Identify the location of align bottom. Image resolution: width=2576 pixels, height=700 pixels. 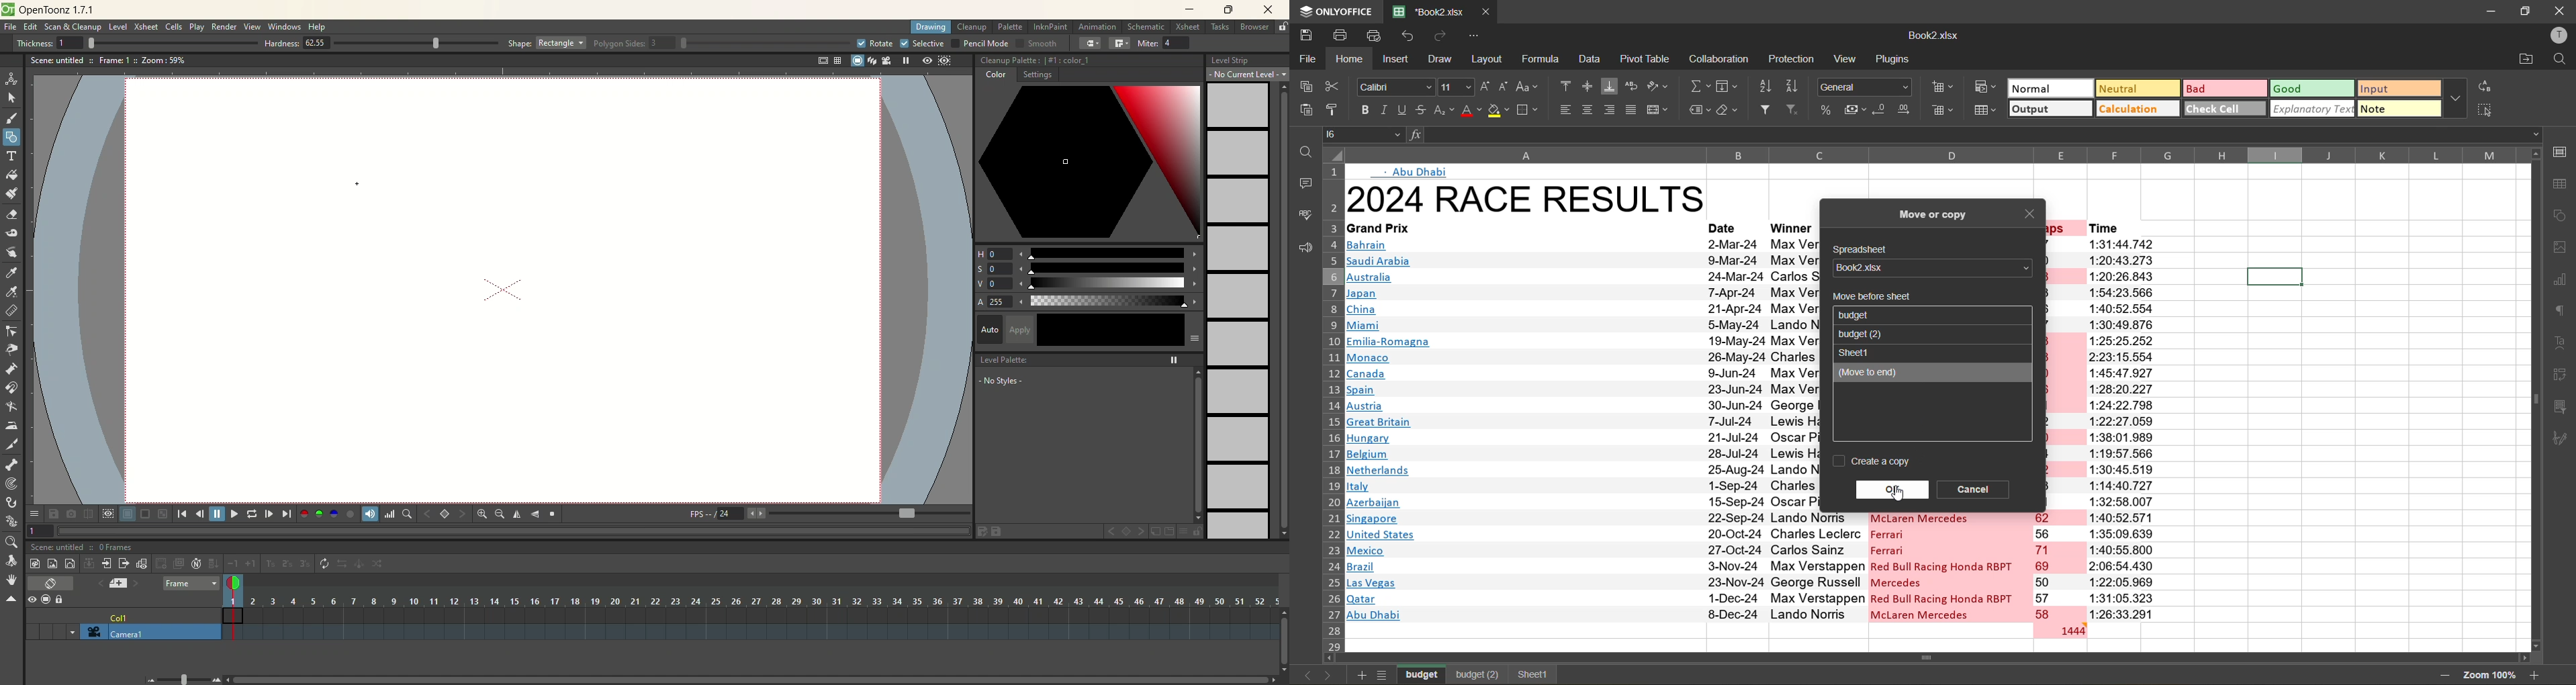
(1610, 85).